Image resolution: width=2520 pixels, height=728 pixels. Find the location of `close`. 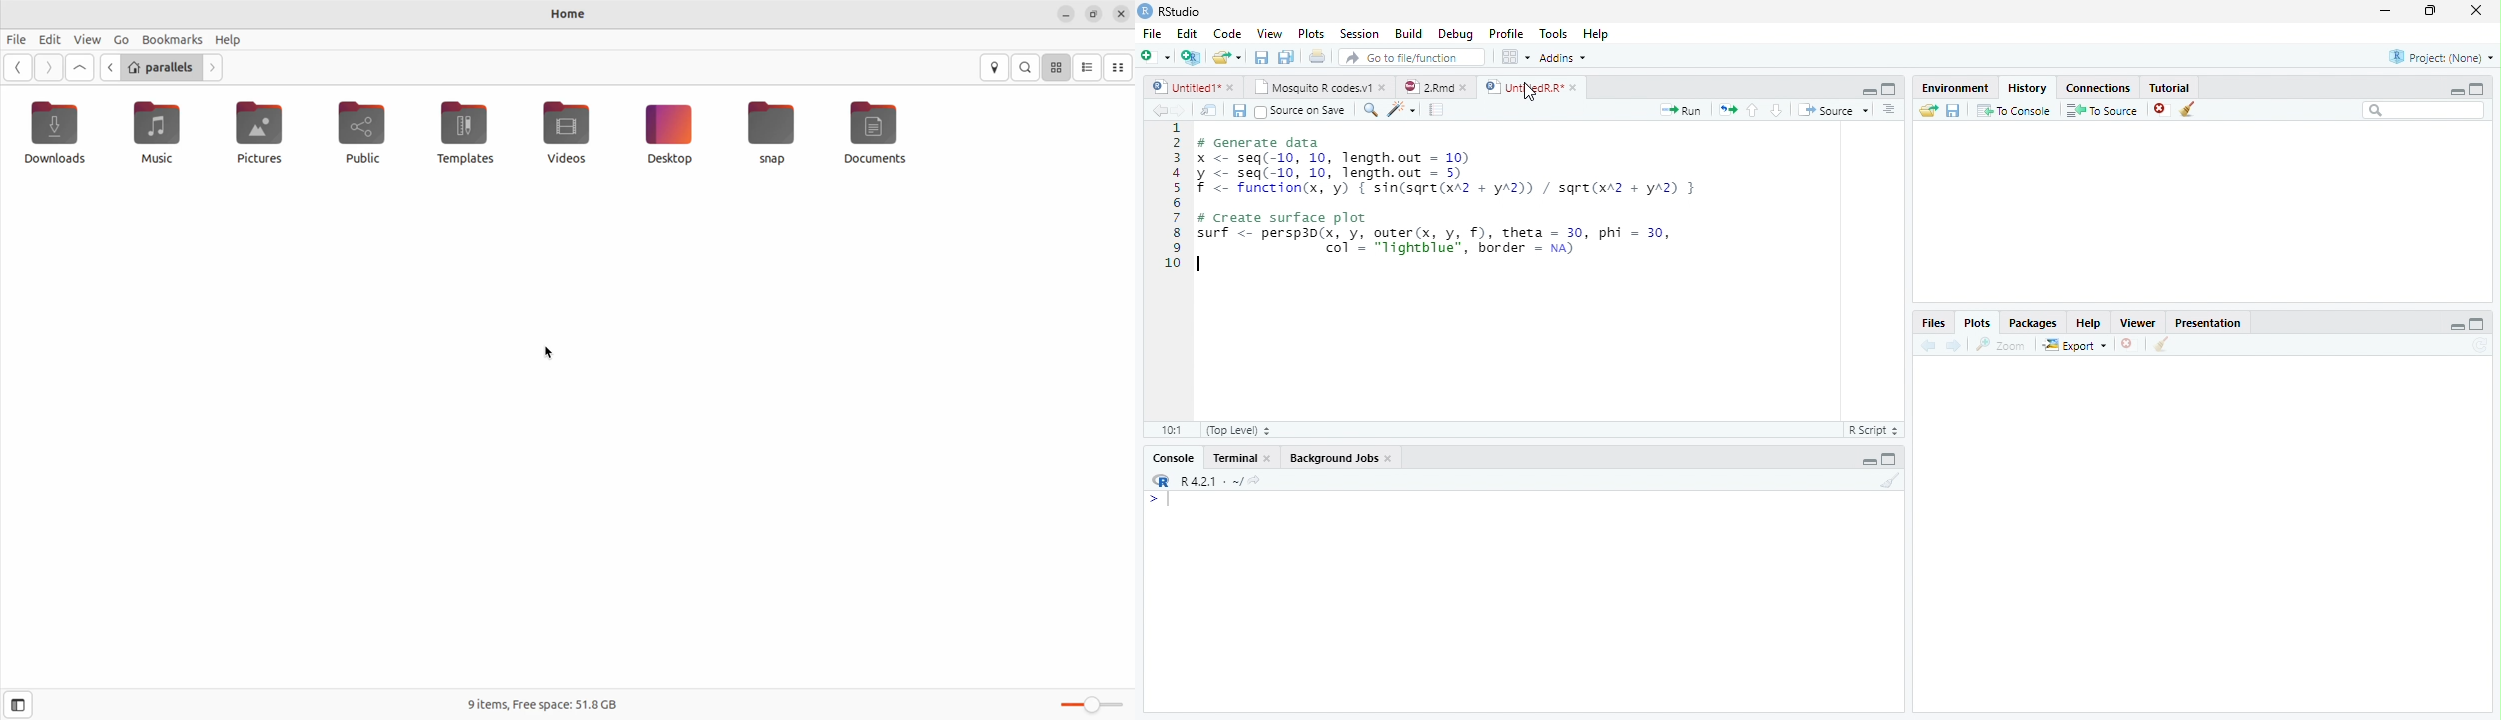

close is located at coordinates (1383, 87).